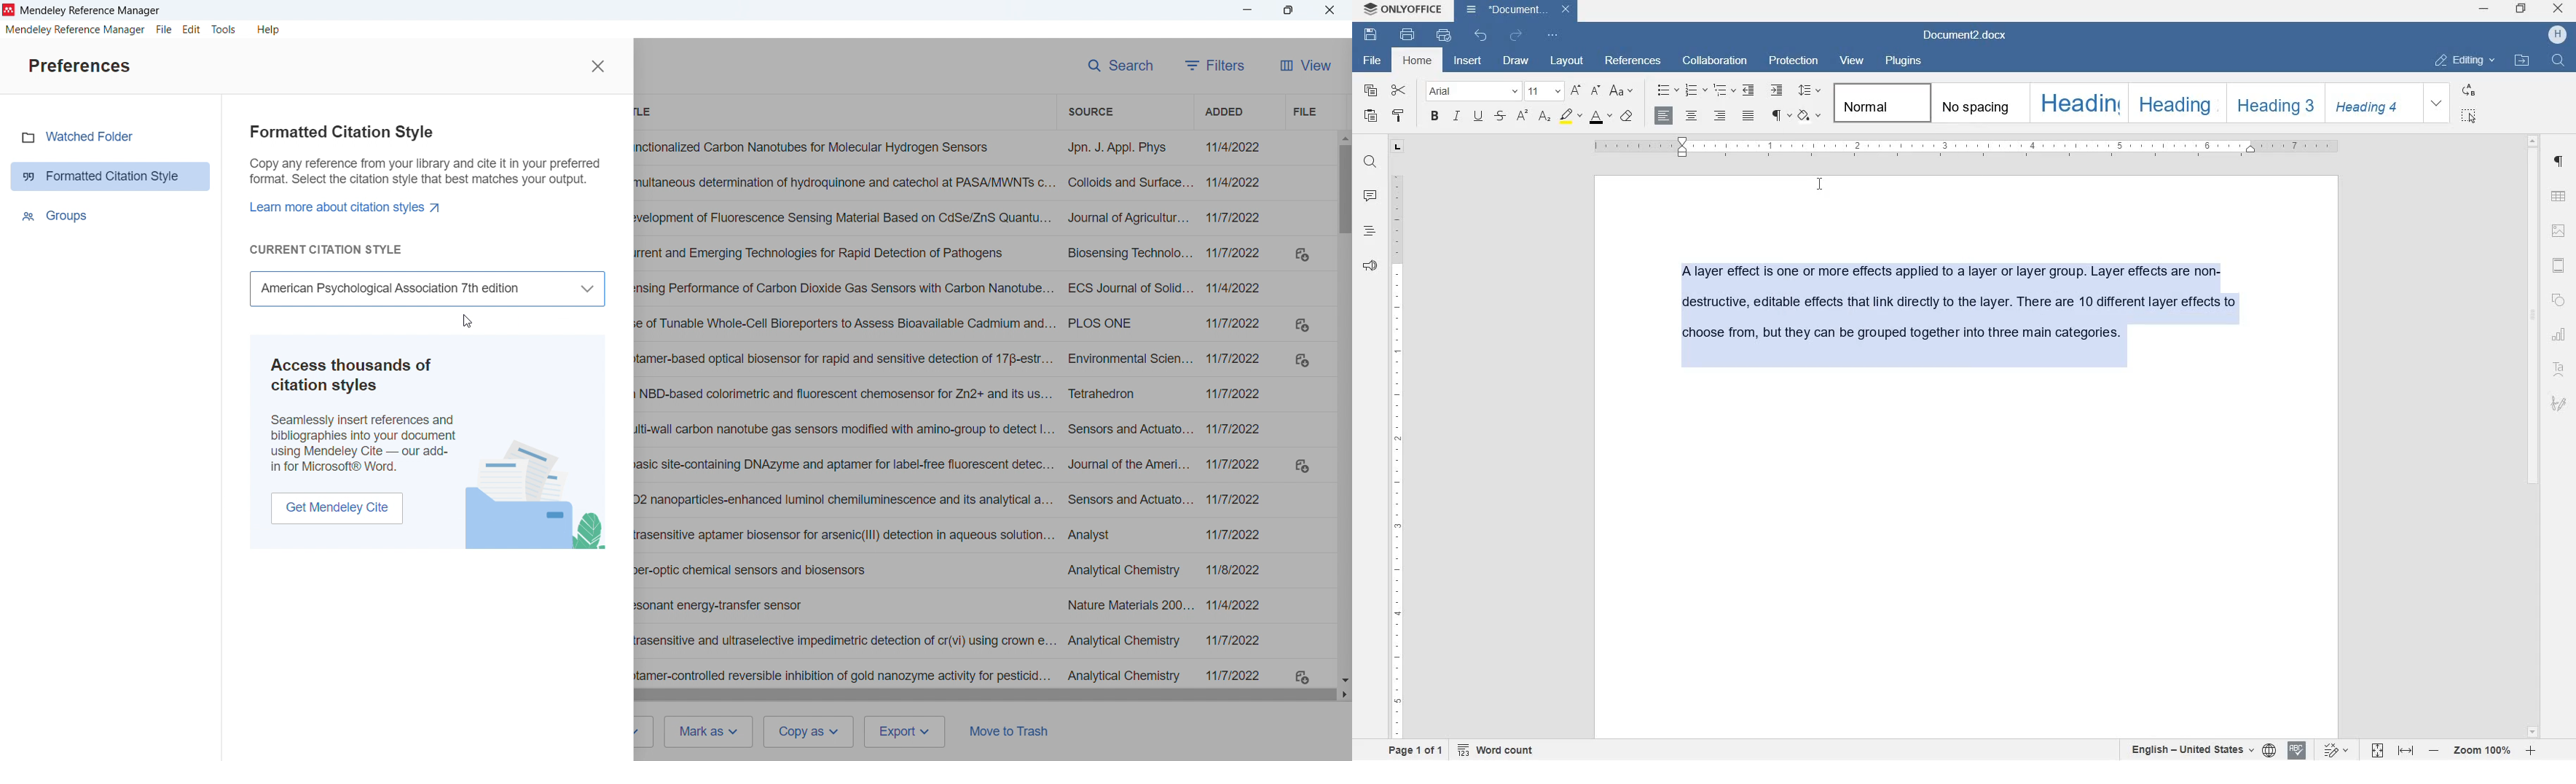  I want to click on close, so click(2559, 9).